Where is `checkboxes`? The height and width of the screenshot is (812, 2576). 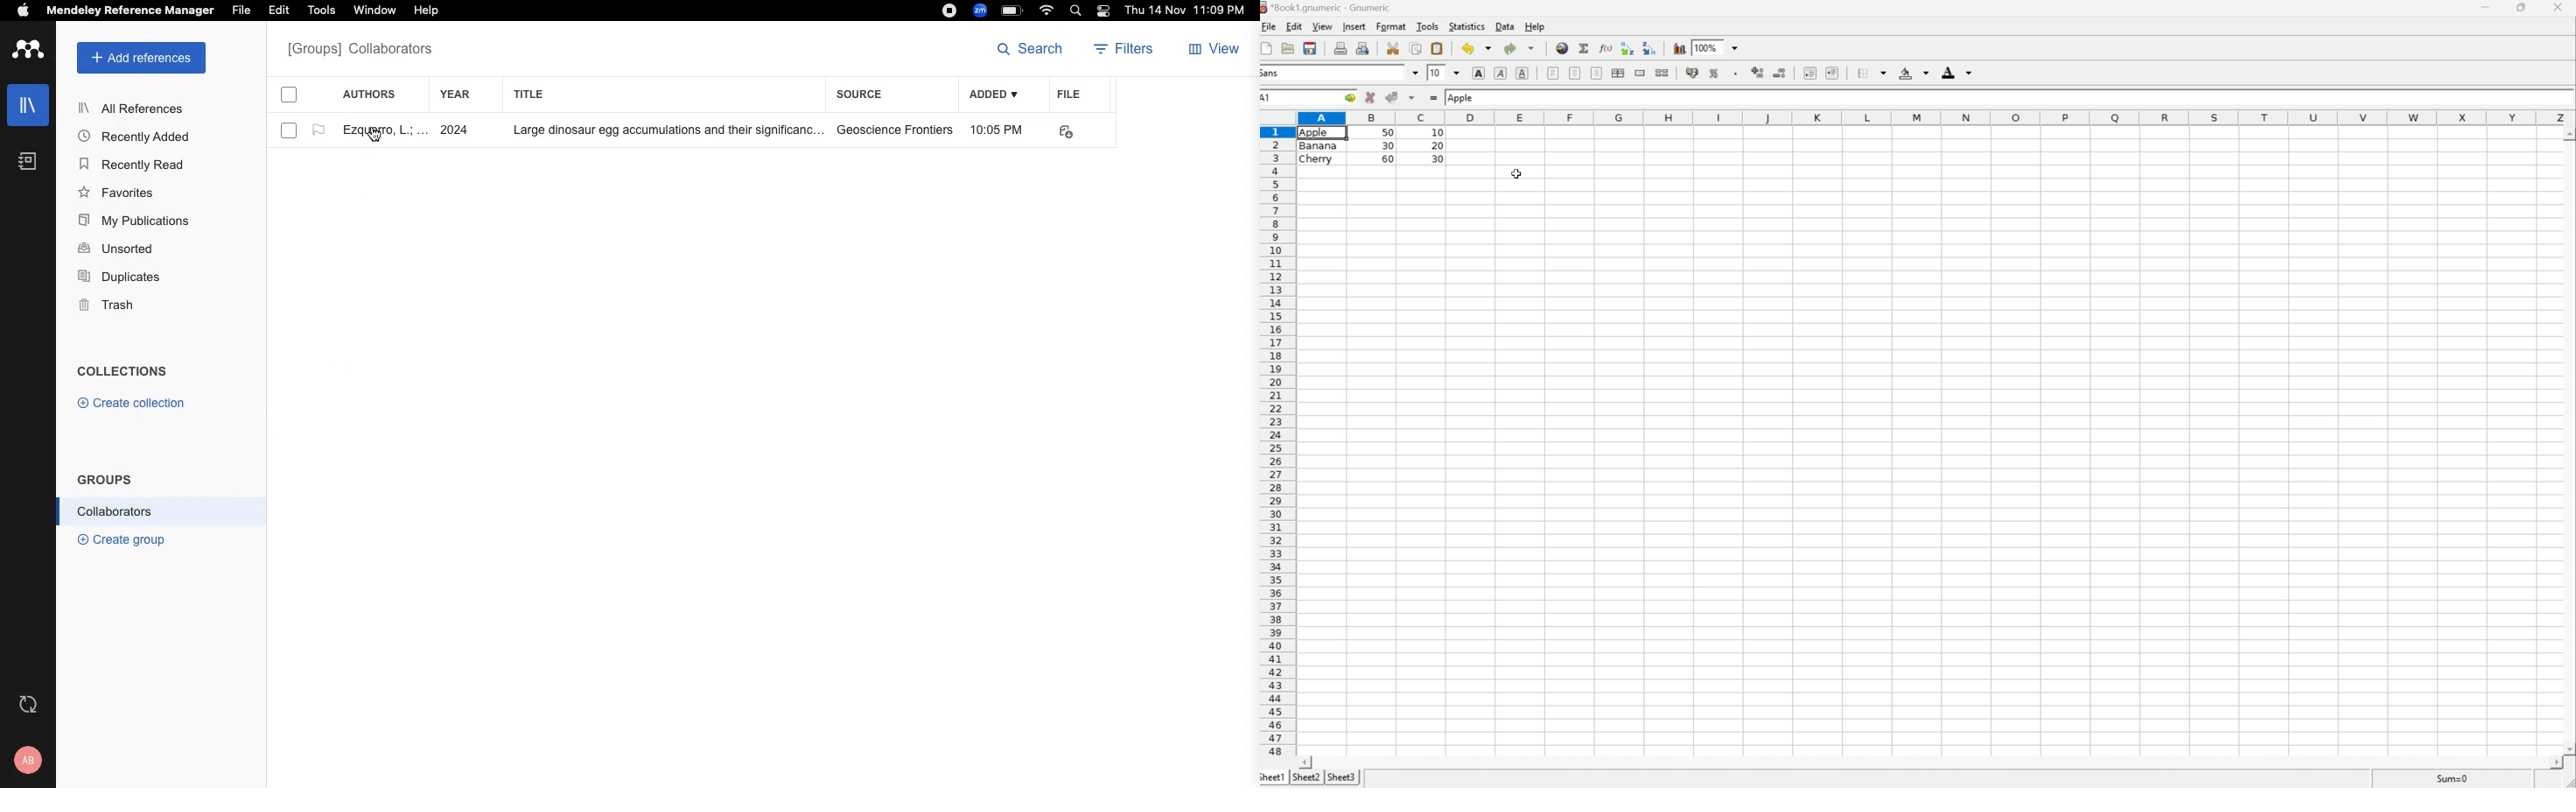
checkboxes is located at coordinates (282, 116).